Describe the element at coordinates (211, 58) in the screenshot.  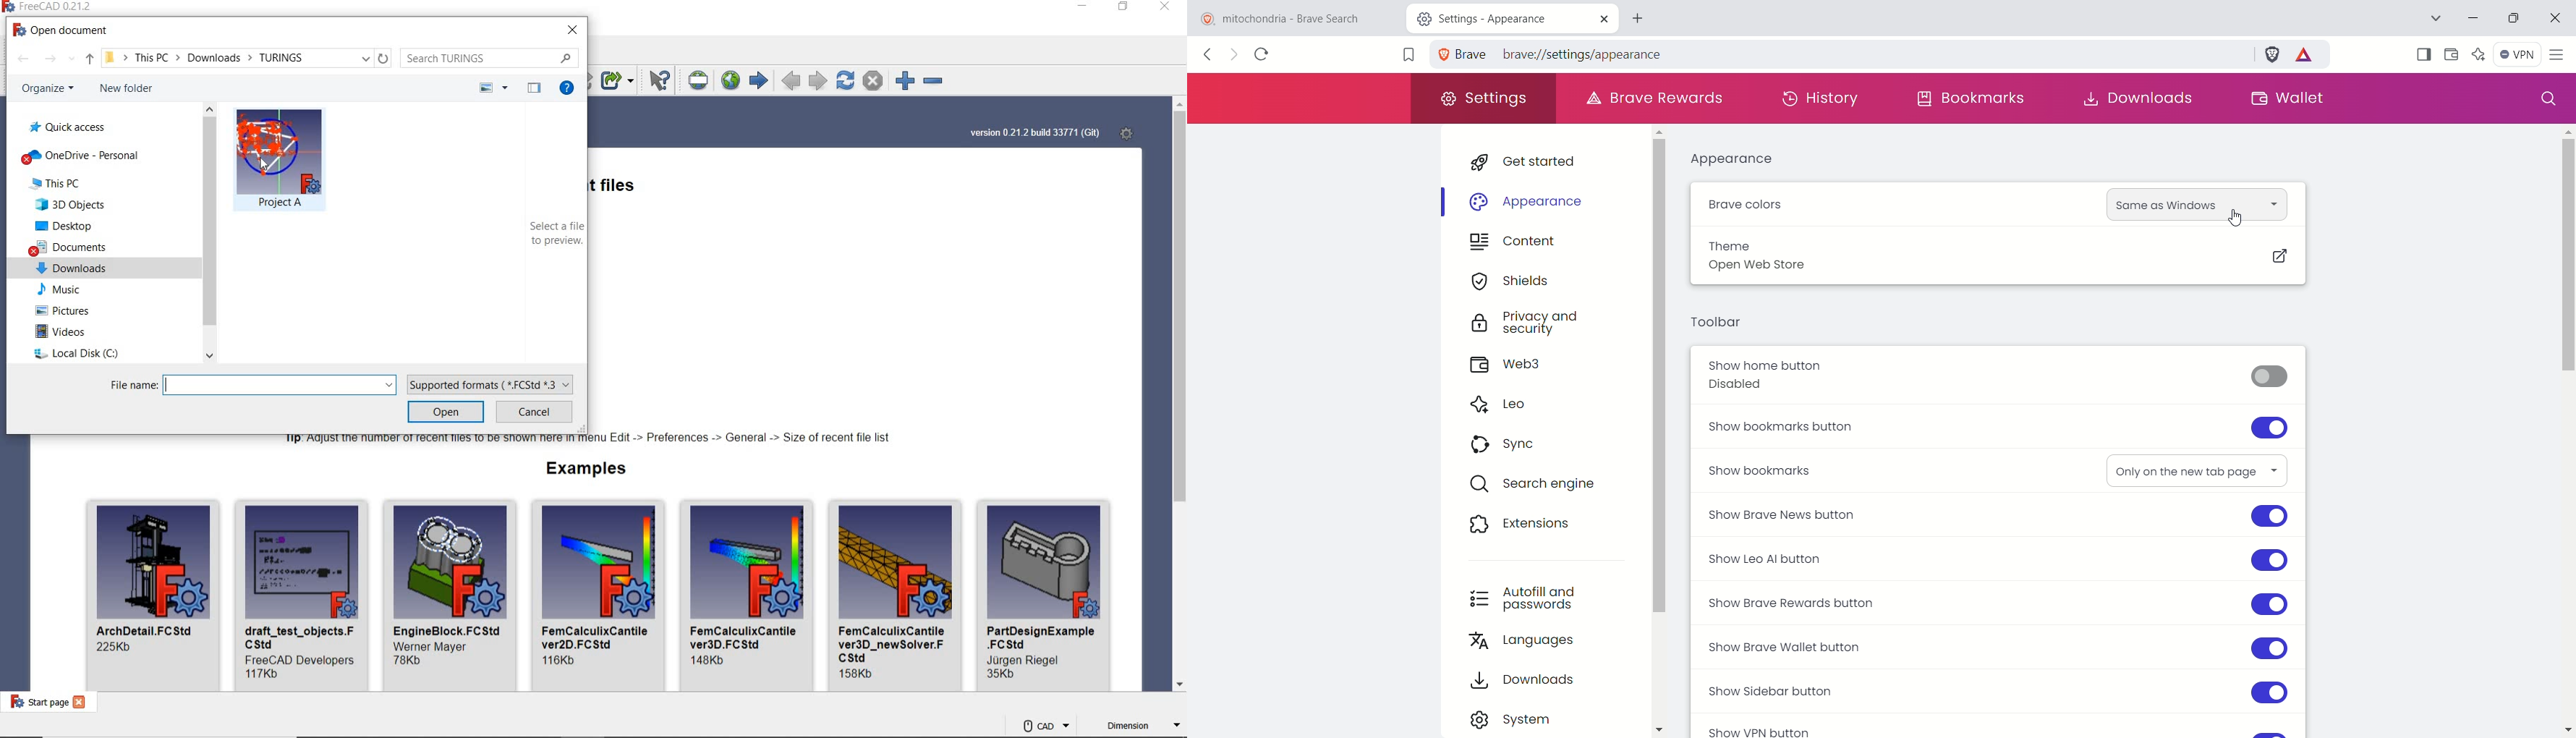
I see `LOCATION` at that location.